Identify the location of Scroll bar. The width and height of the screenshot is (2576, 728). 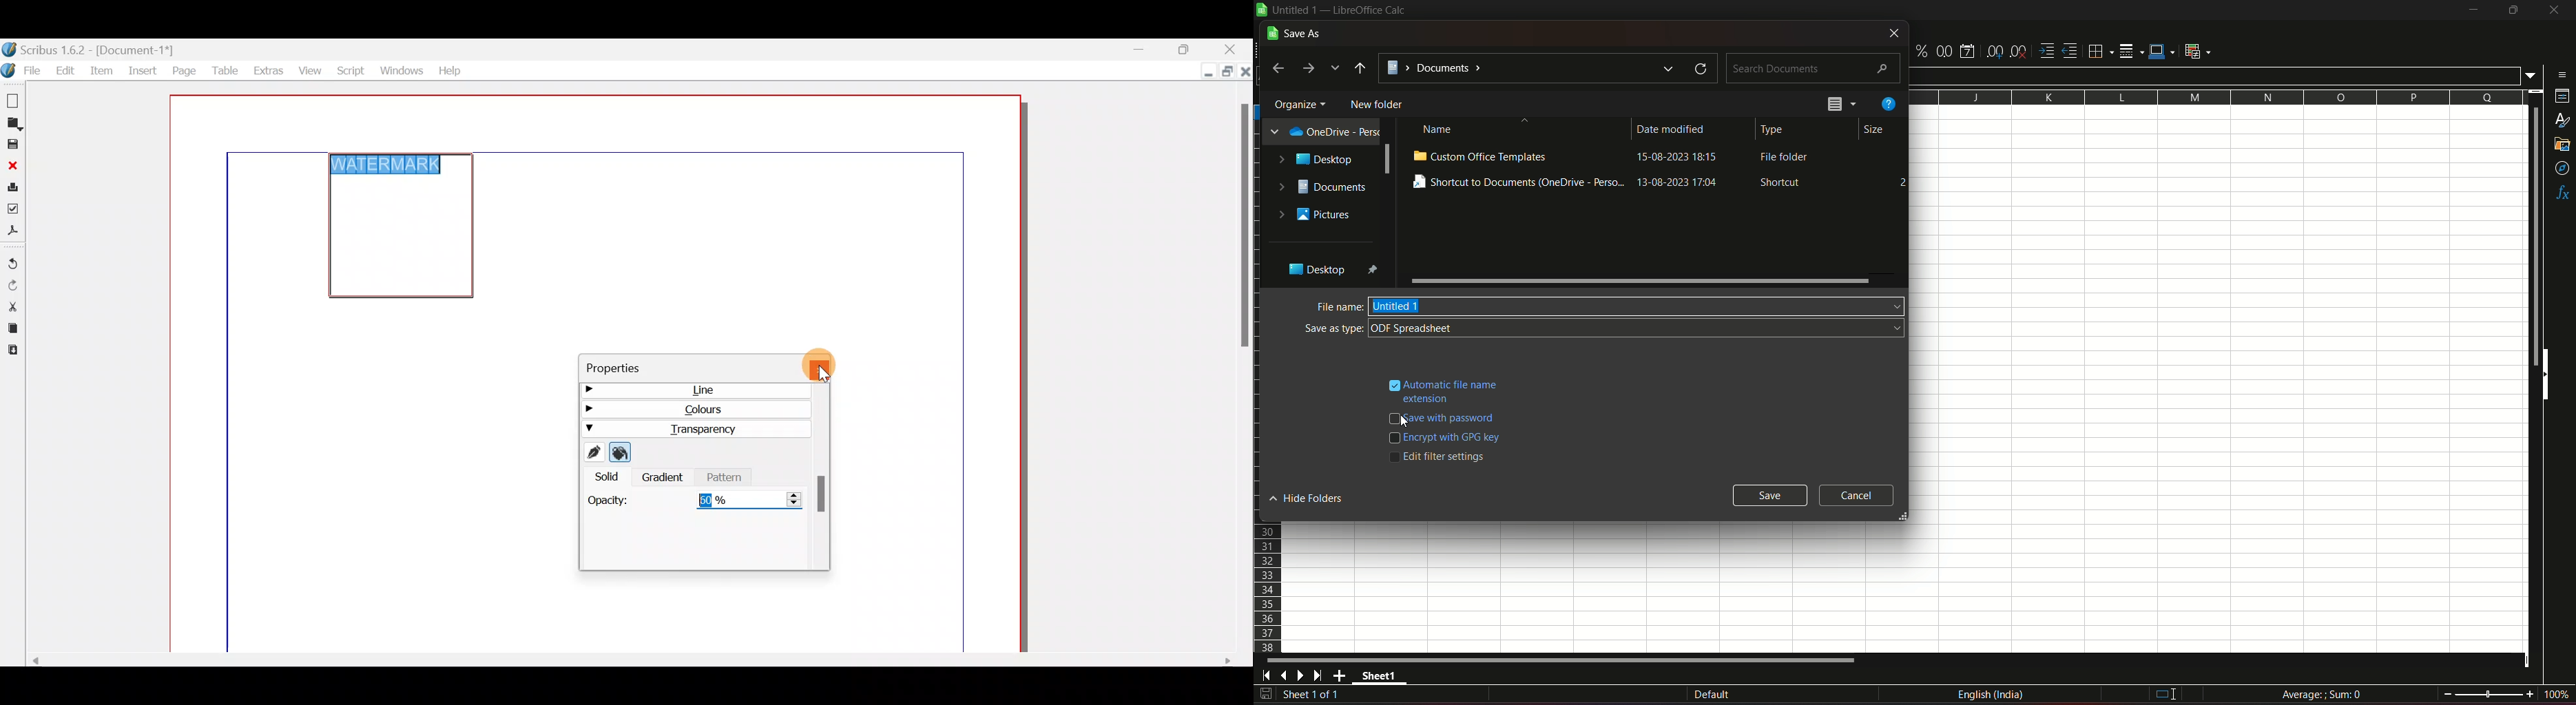
(824, 493).